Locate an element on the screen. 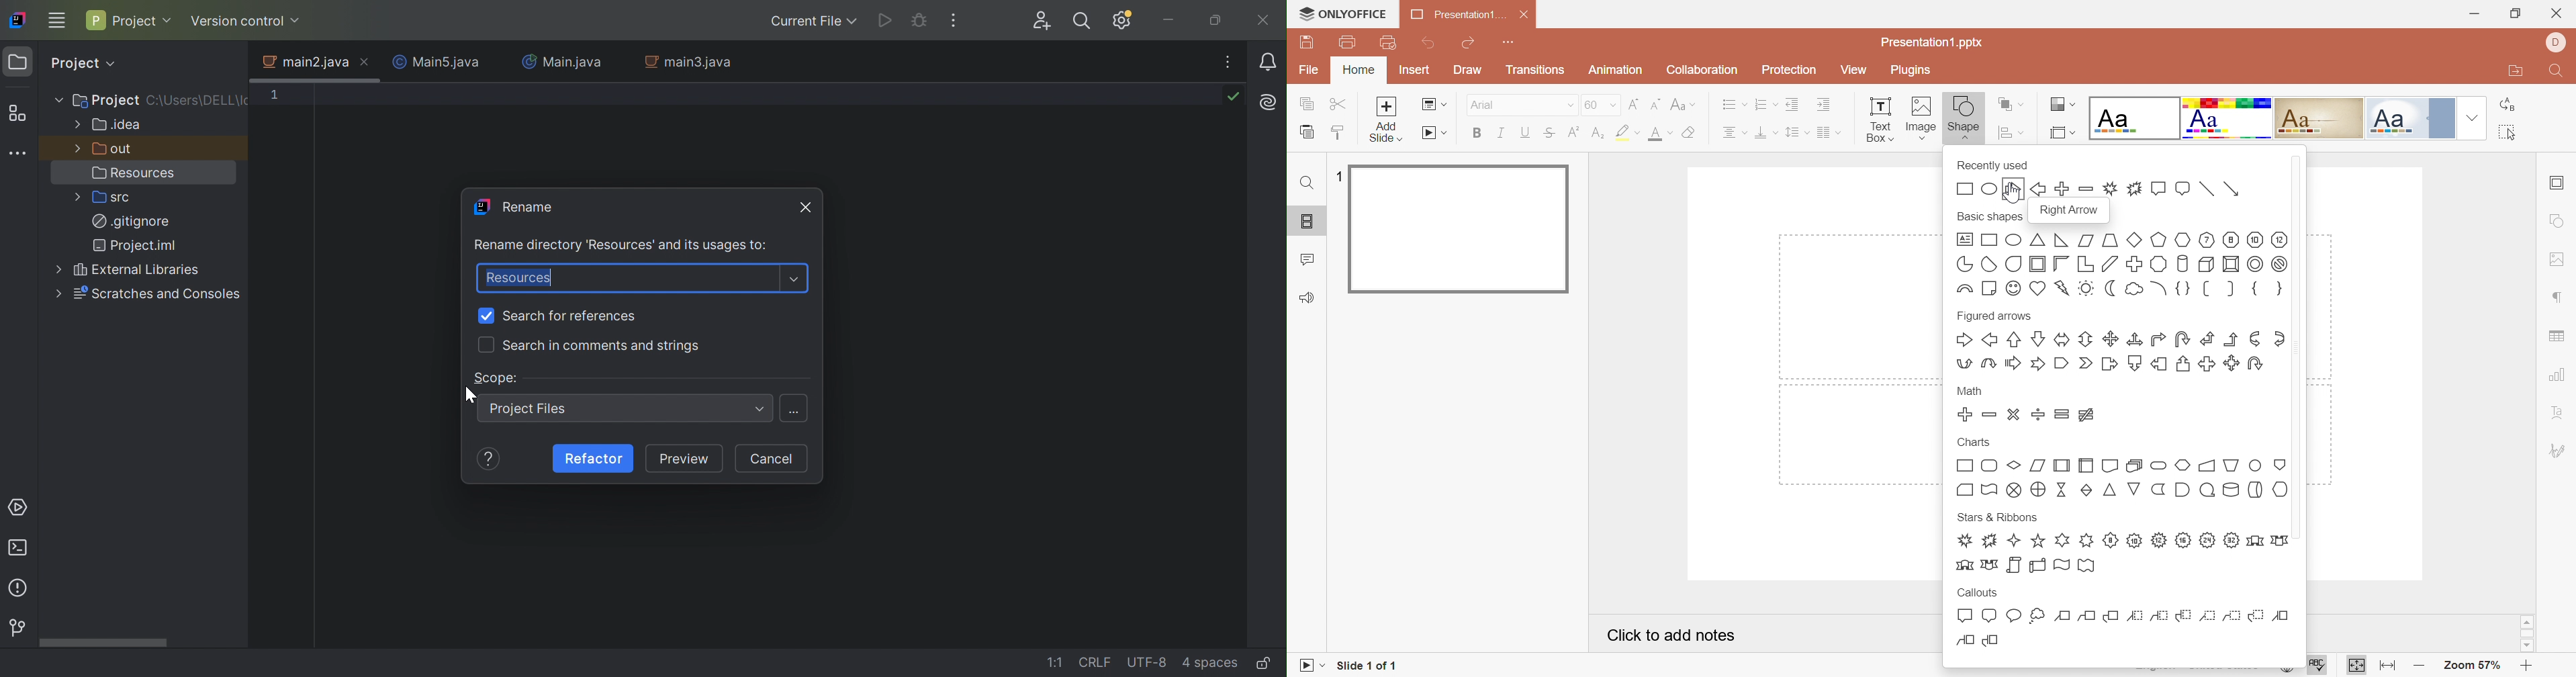 The image size is (2576, 700). Right arrow is located at coordinates (2071, 212).